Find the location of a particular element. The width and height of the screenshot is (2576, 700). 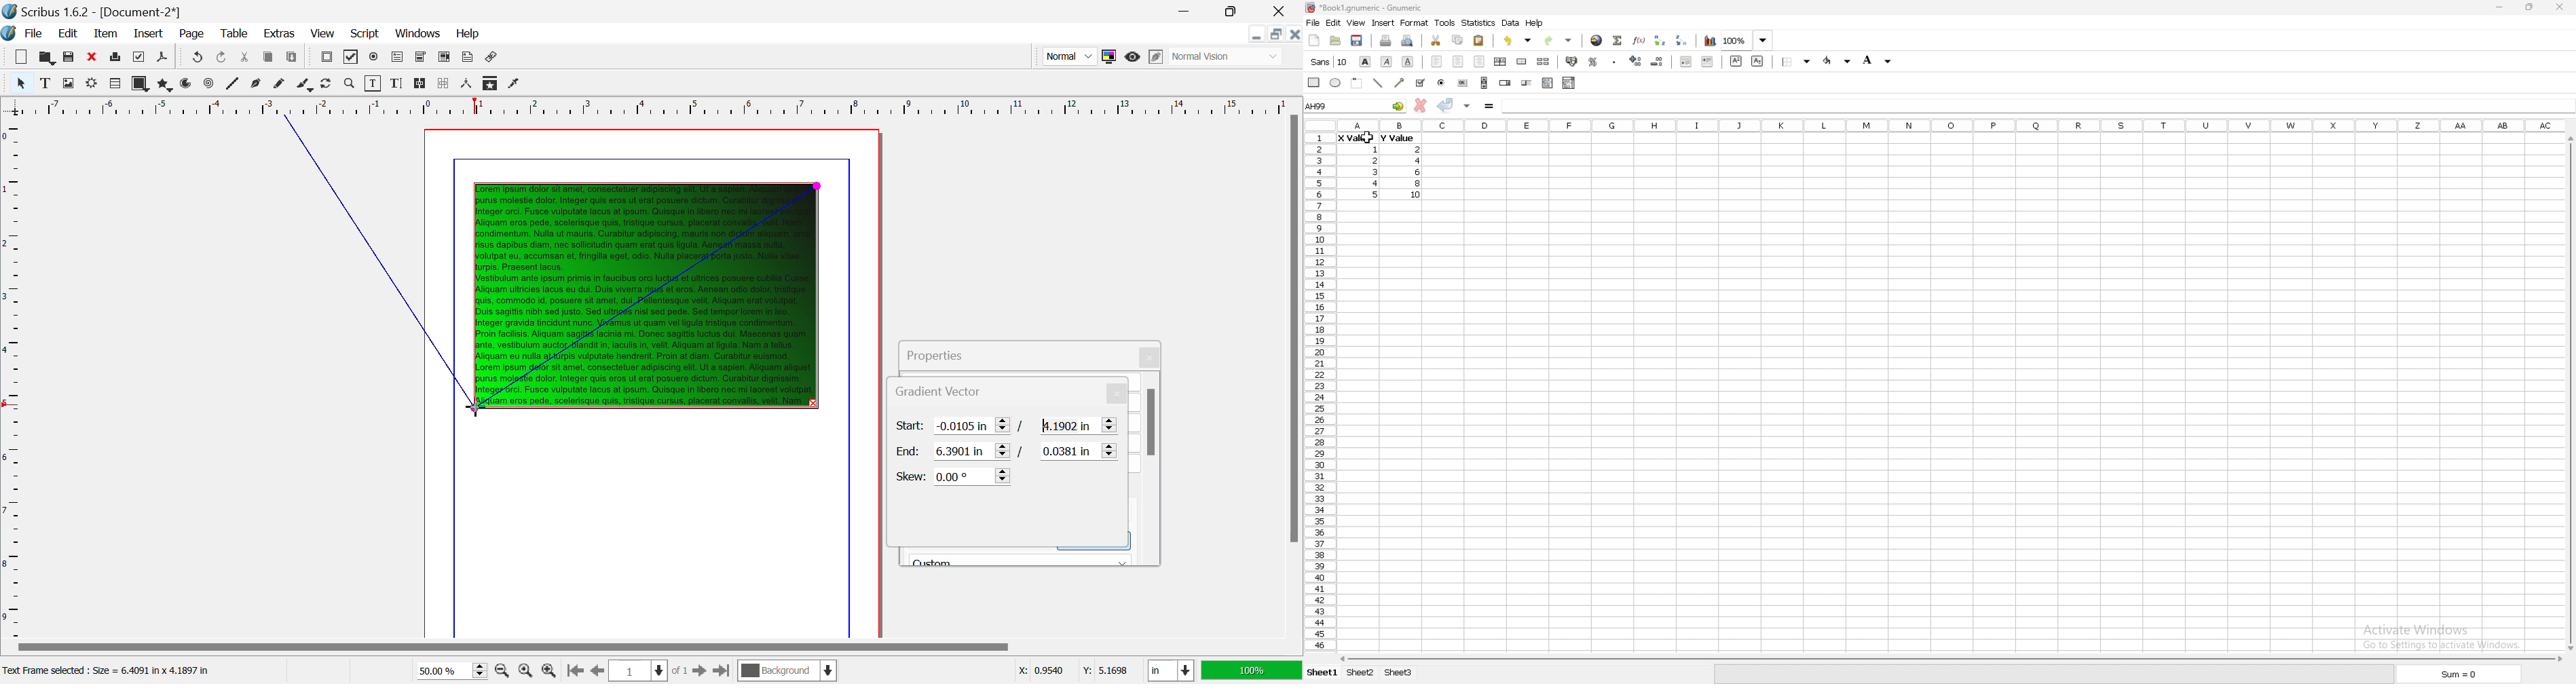

Black is located at coordinates (1021, 558).